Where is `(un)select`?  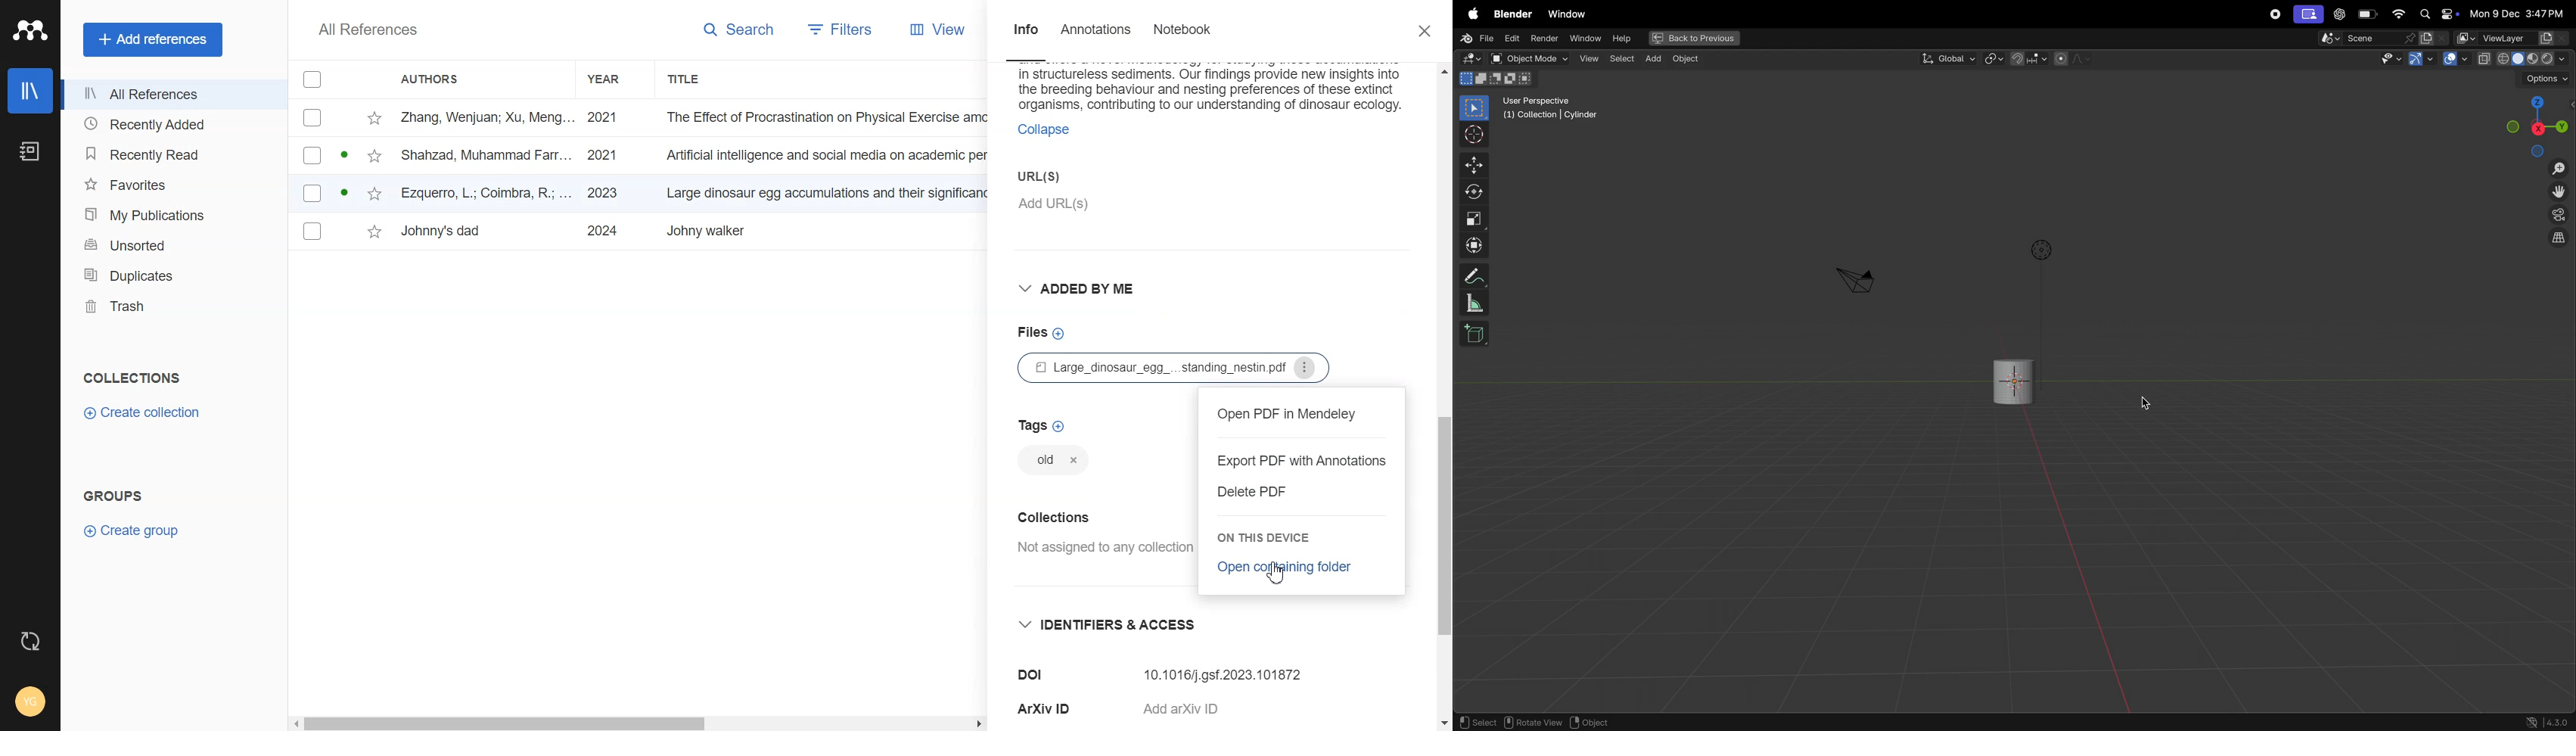 (un)select is located at coordinates (312, 194).